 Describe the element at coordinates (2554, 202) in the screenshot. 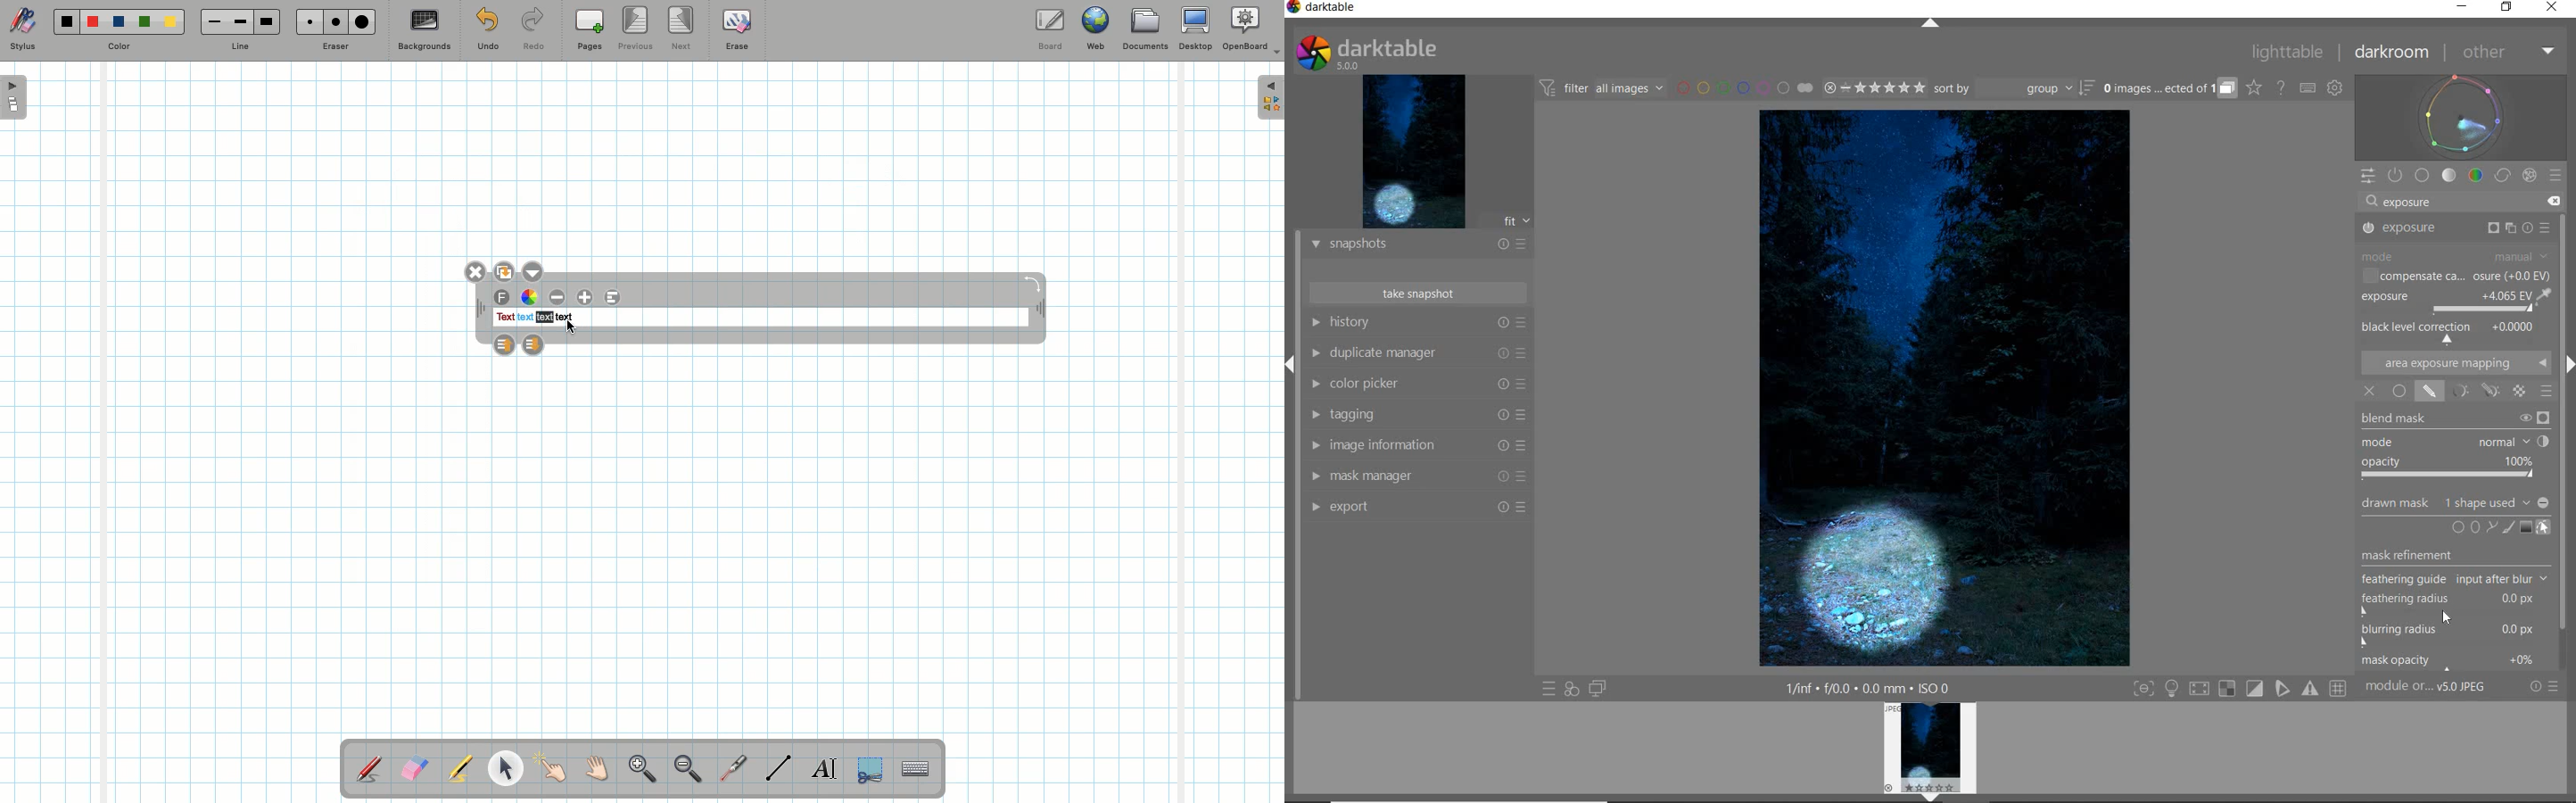

I see `DELETE` at that location.